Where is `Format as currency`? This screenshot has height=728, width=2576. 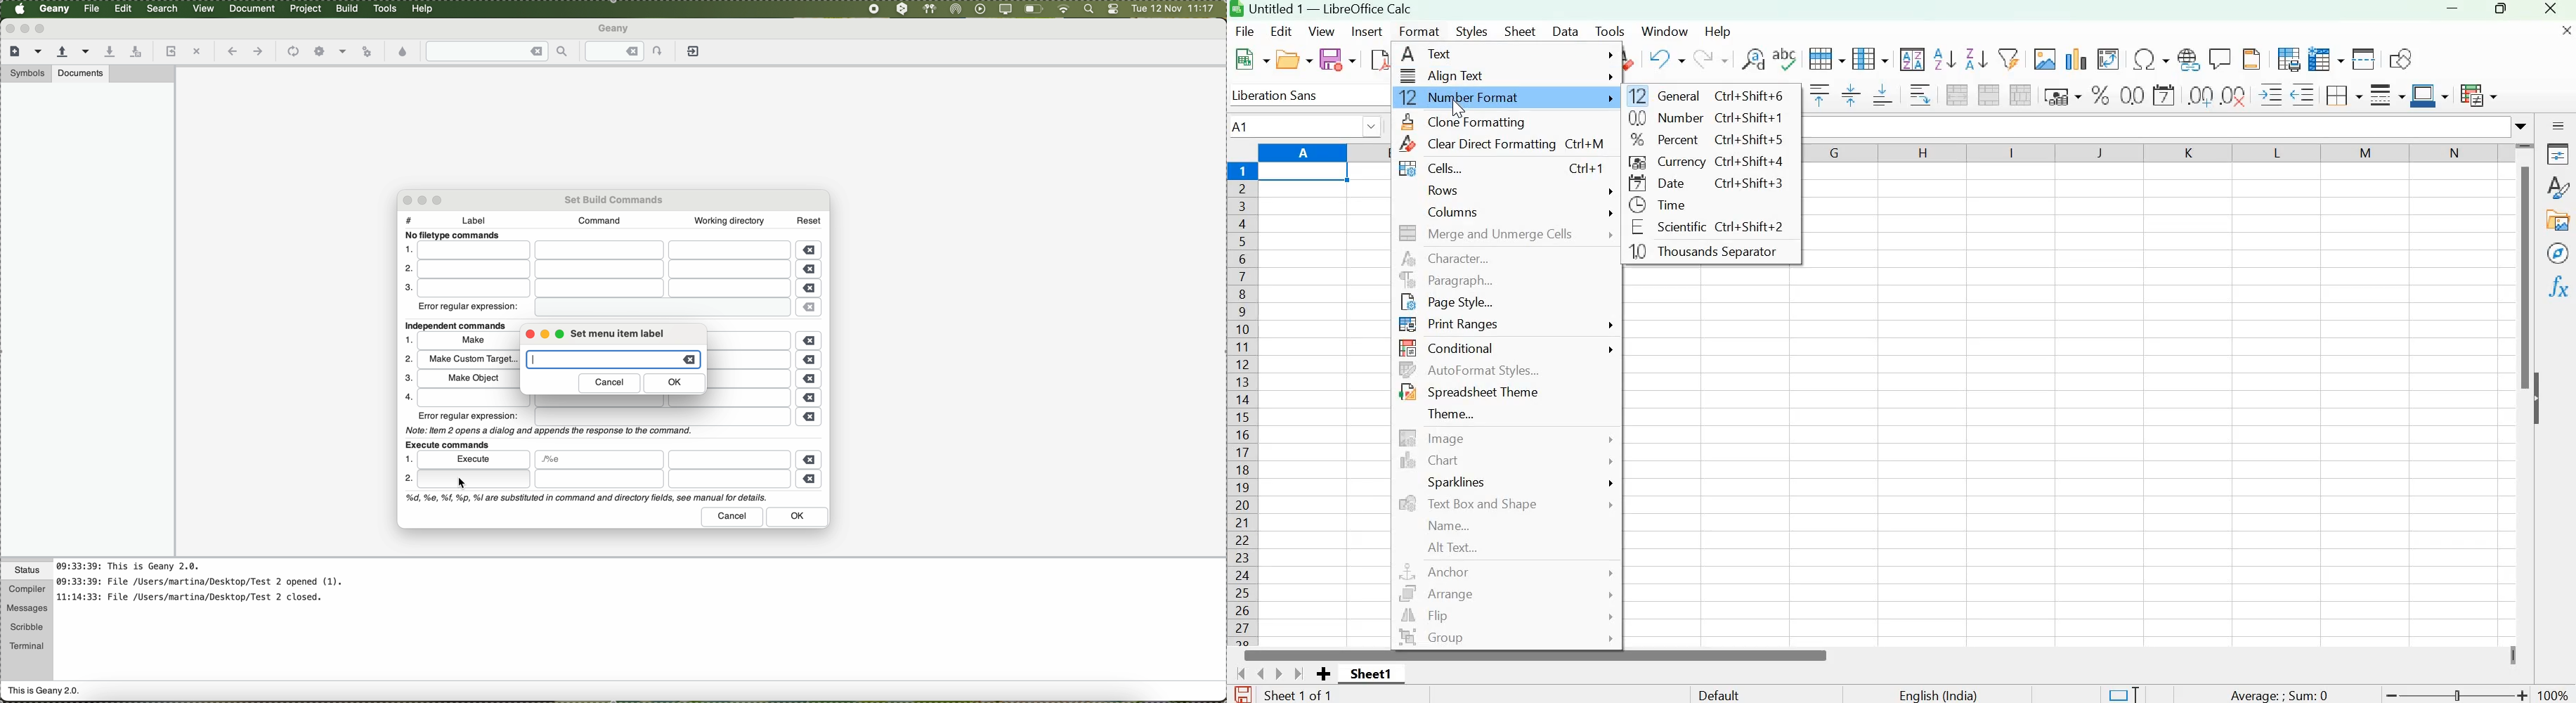
Format as currency is located at coordinates (2060, 94).